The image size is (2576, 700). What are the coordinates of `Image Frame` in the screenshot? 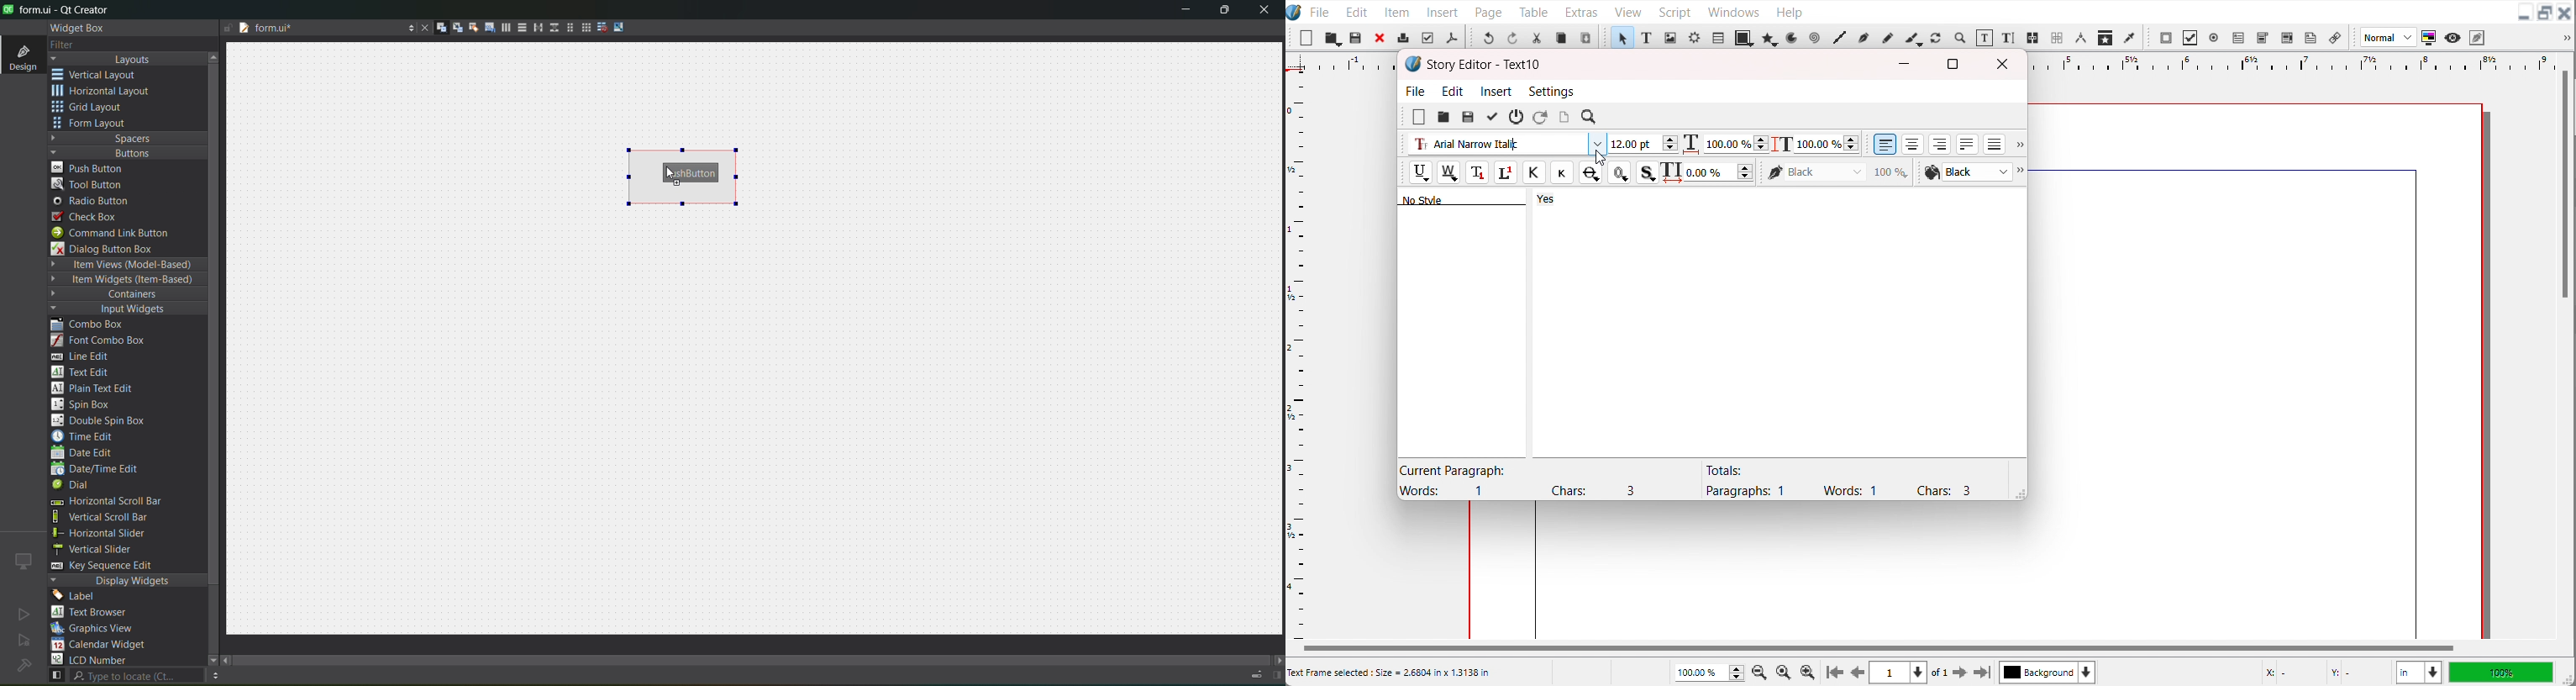 It's located at (1670, 37).